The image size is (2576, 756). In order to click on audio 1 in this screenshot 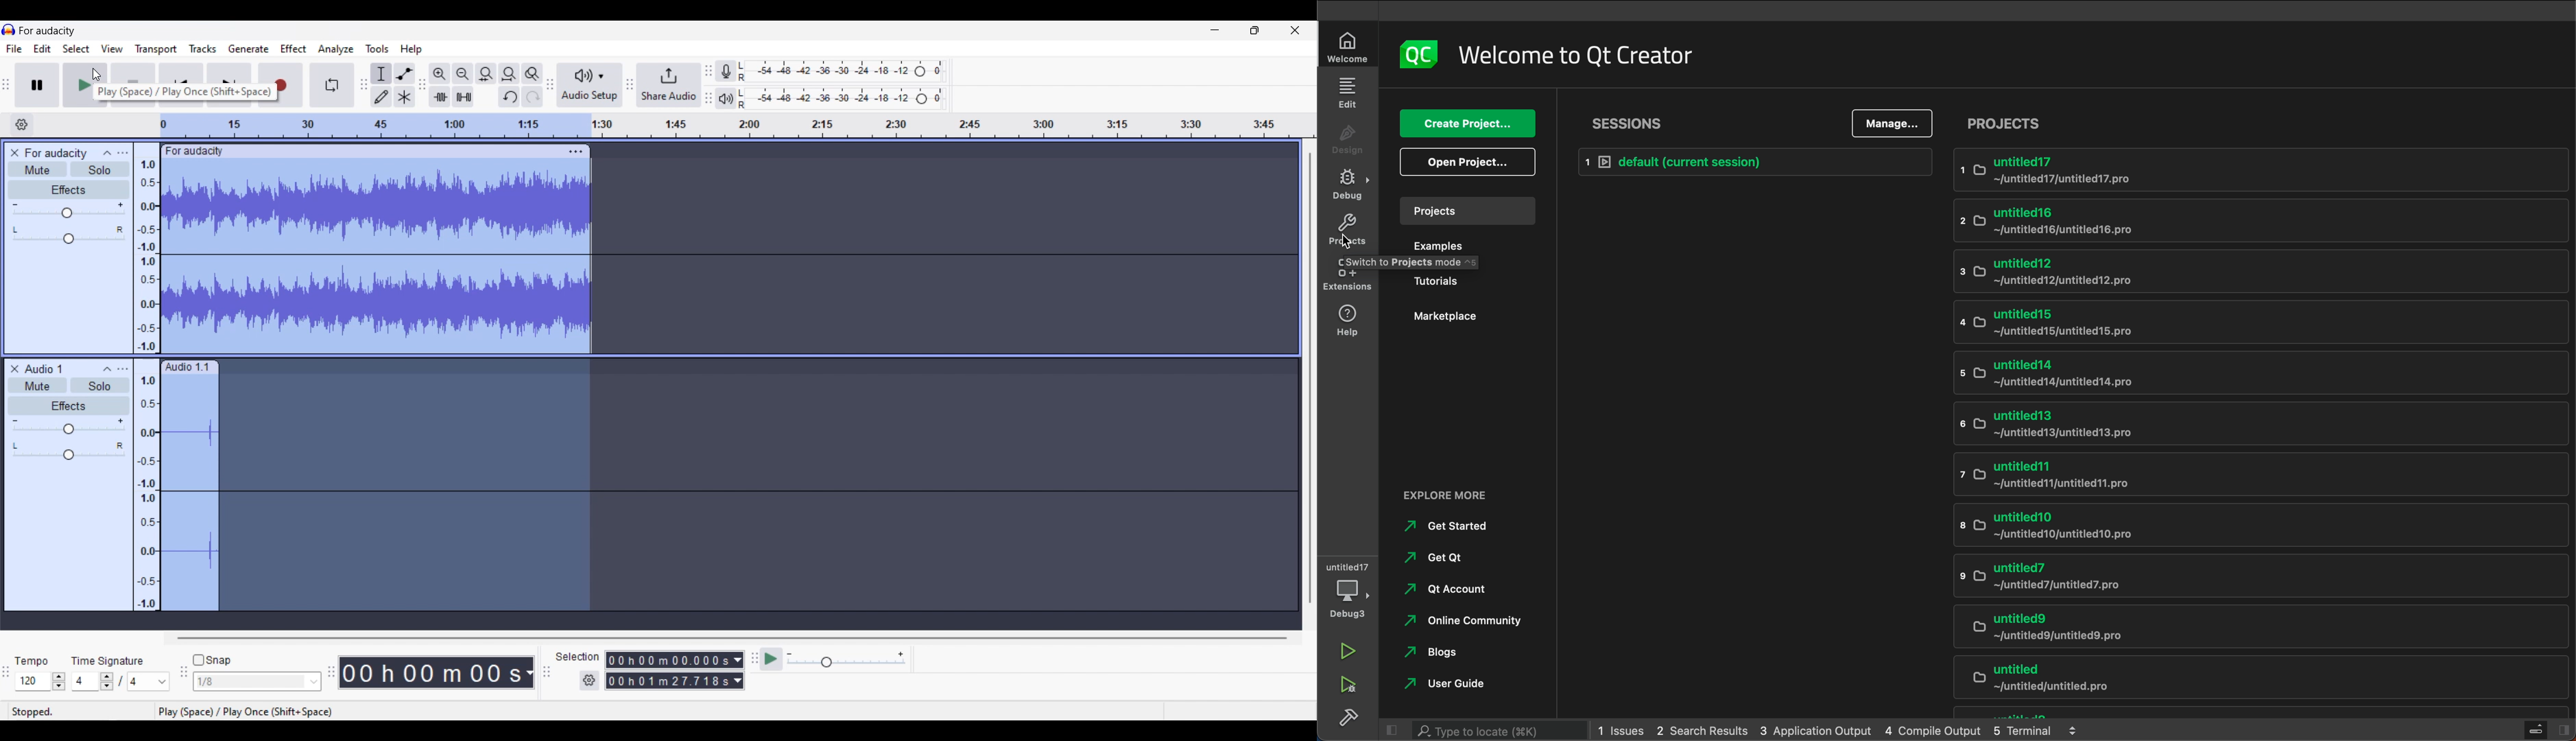, I will do `click(44, 369)`.